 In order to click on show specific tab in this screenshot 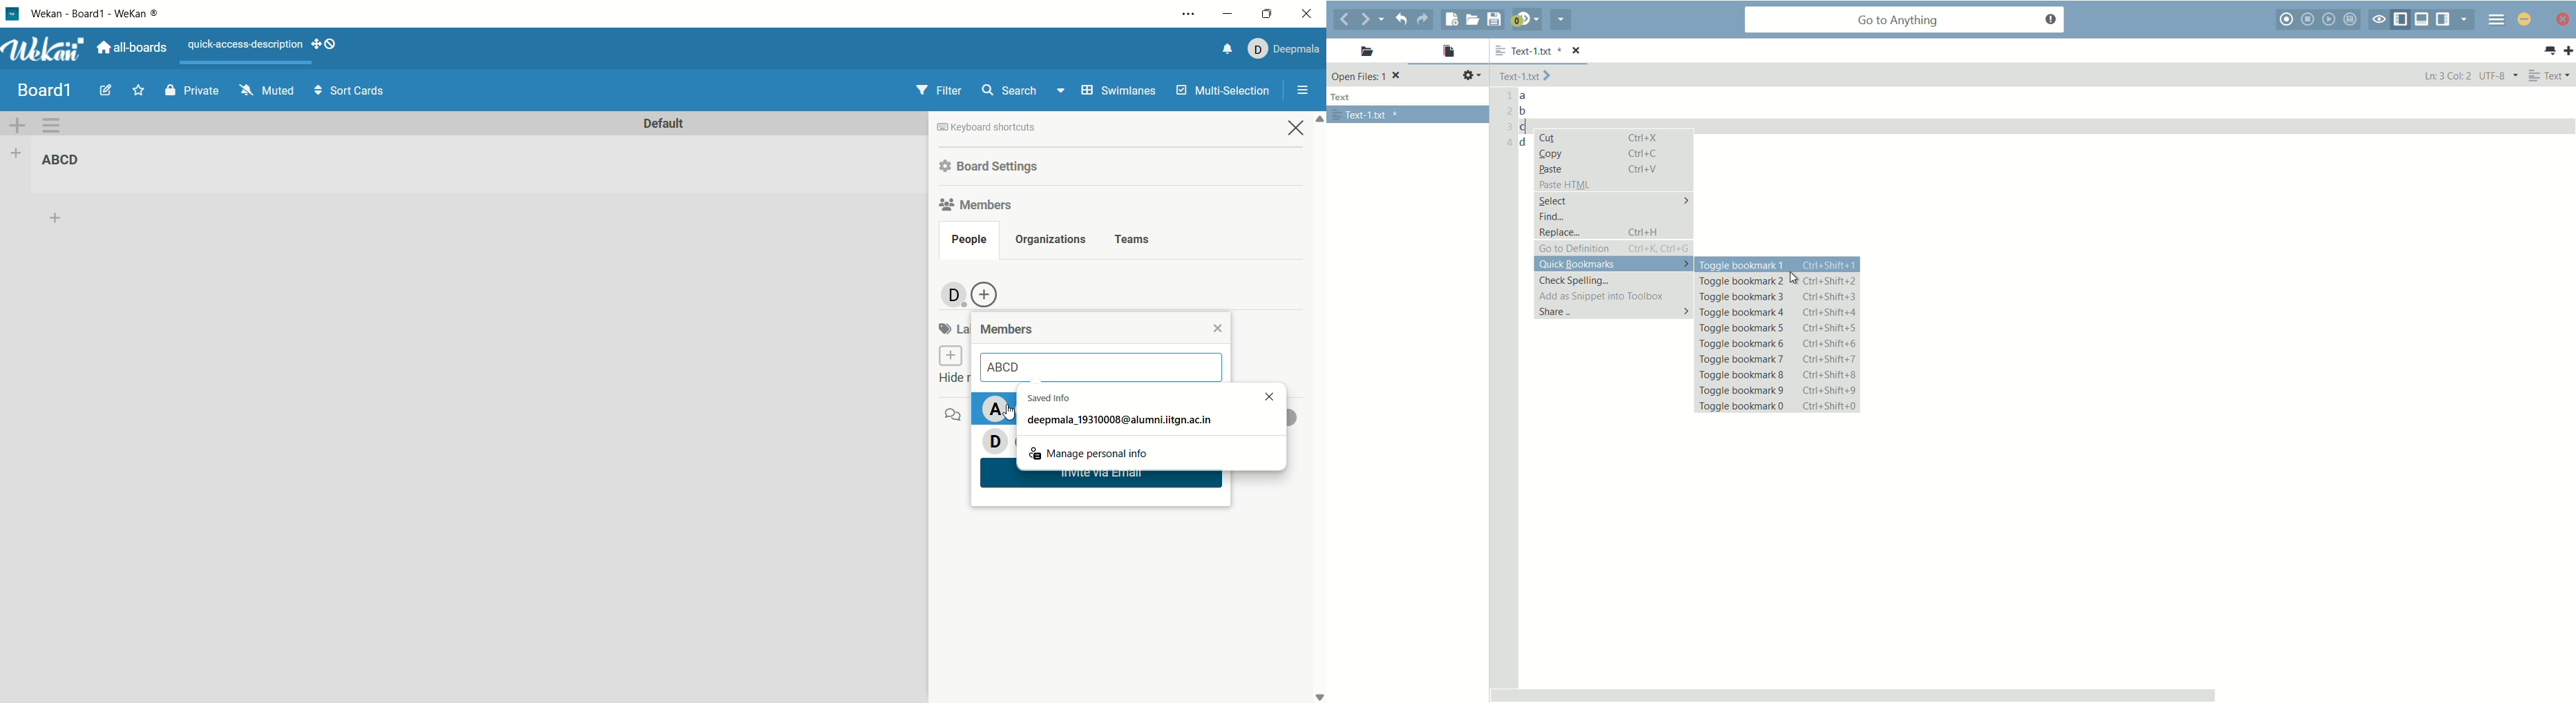, I will do `click(2465, 19)`.